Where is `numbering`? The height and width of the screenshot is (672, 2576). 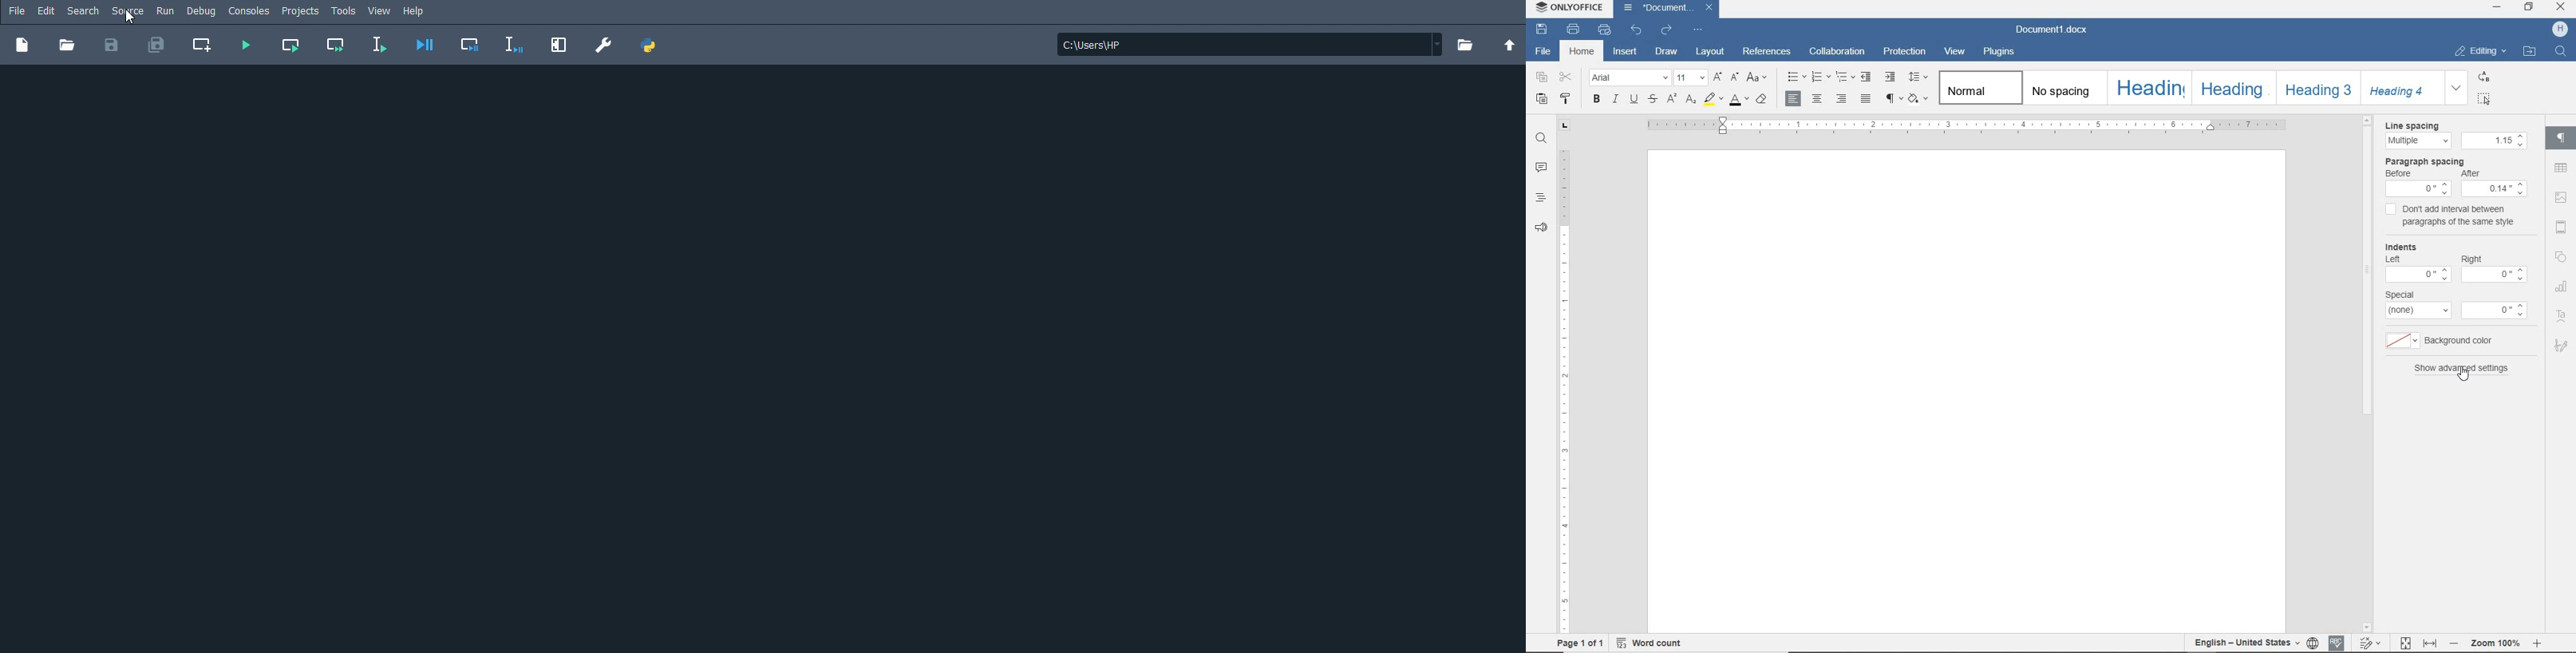
numbering is located at coordinates (1821, 78).